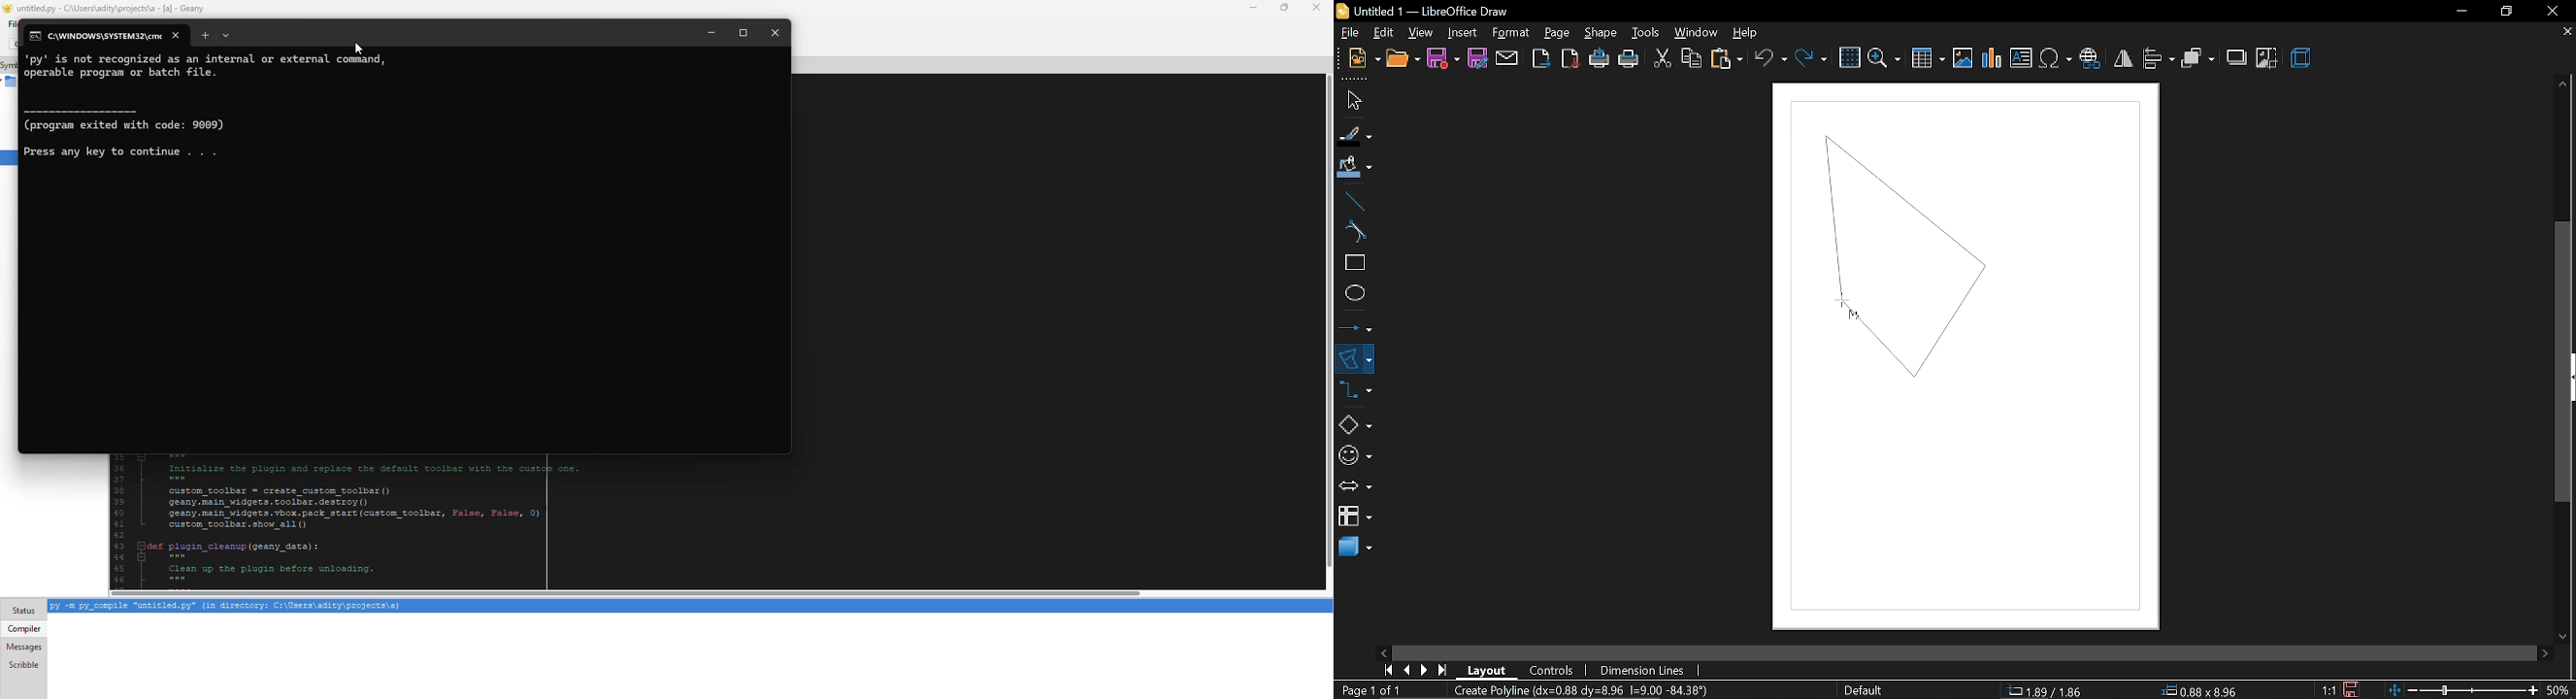  I want to click on edit, so click(1386, 32).